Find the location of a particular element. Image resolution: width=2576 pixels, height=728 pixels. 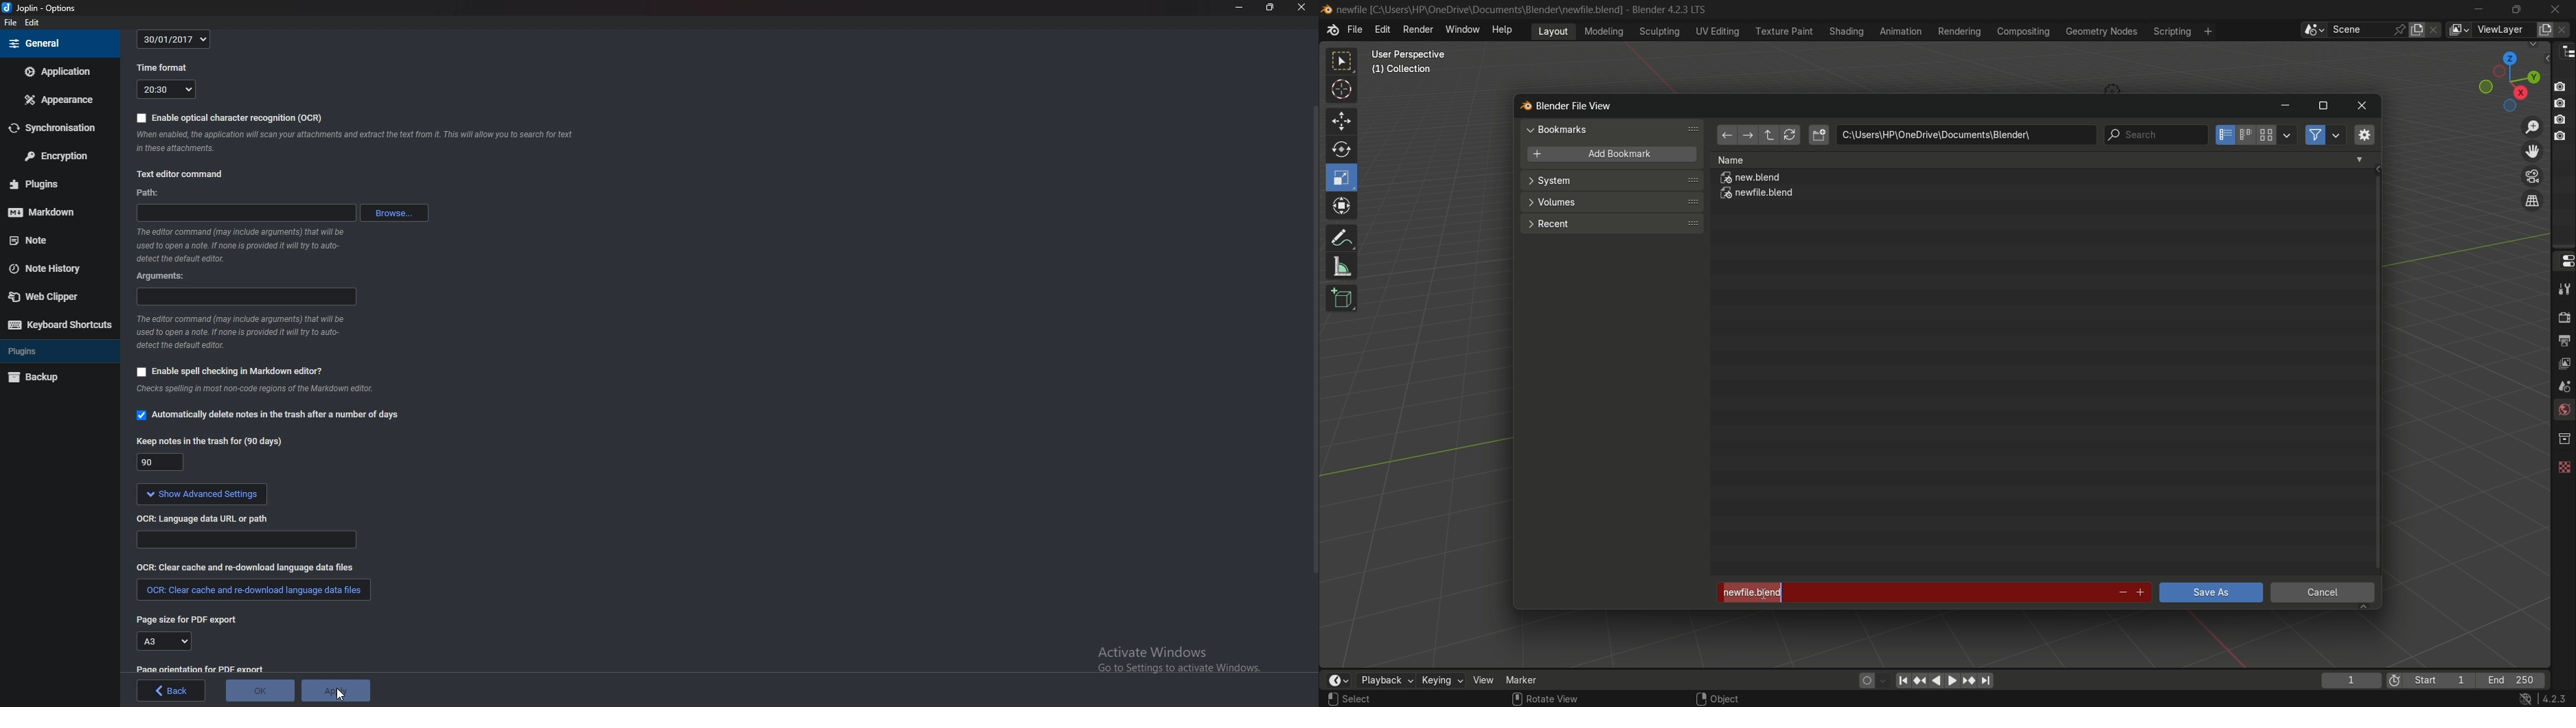

Page orientation for pdf export is located at coordinates (202, 669).